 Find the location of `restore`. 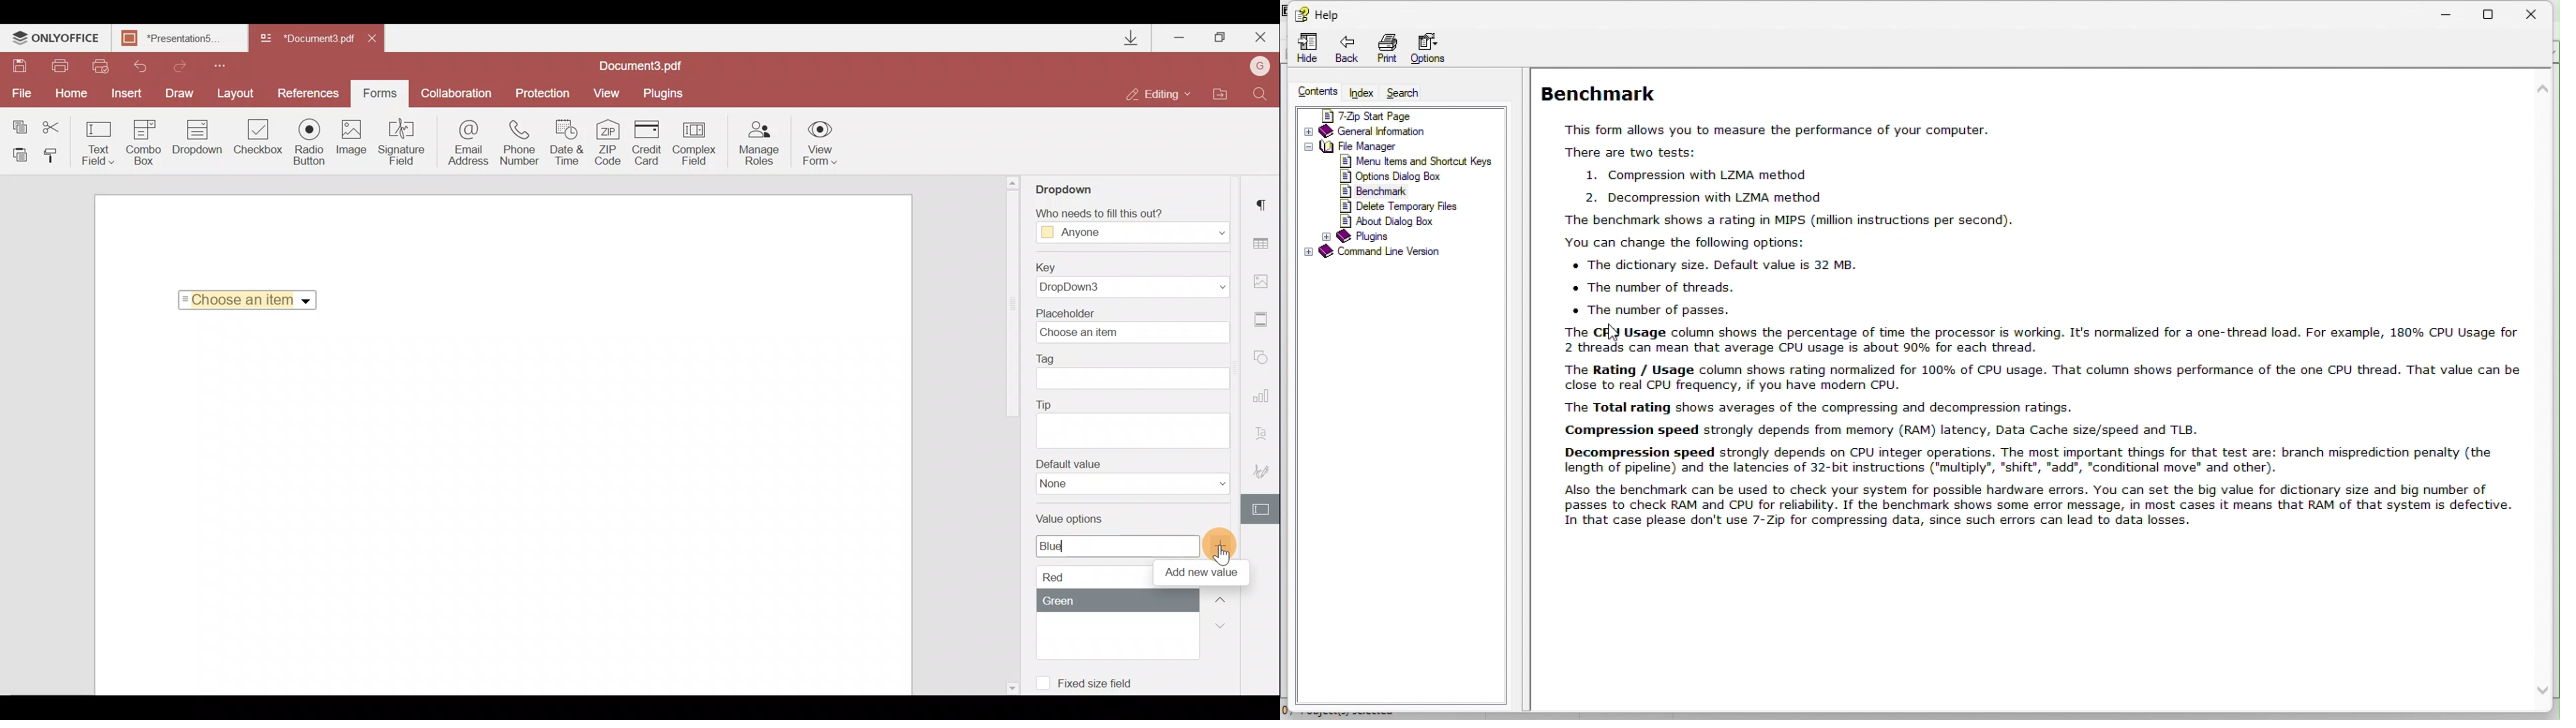

restore is located at coordinates (2493, 12).